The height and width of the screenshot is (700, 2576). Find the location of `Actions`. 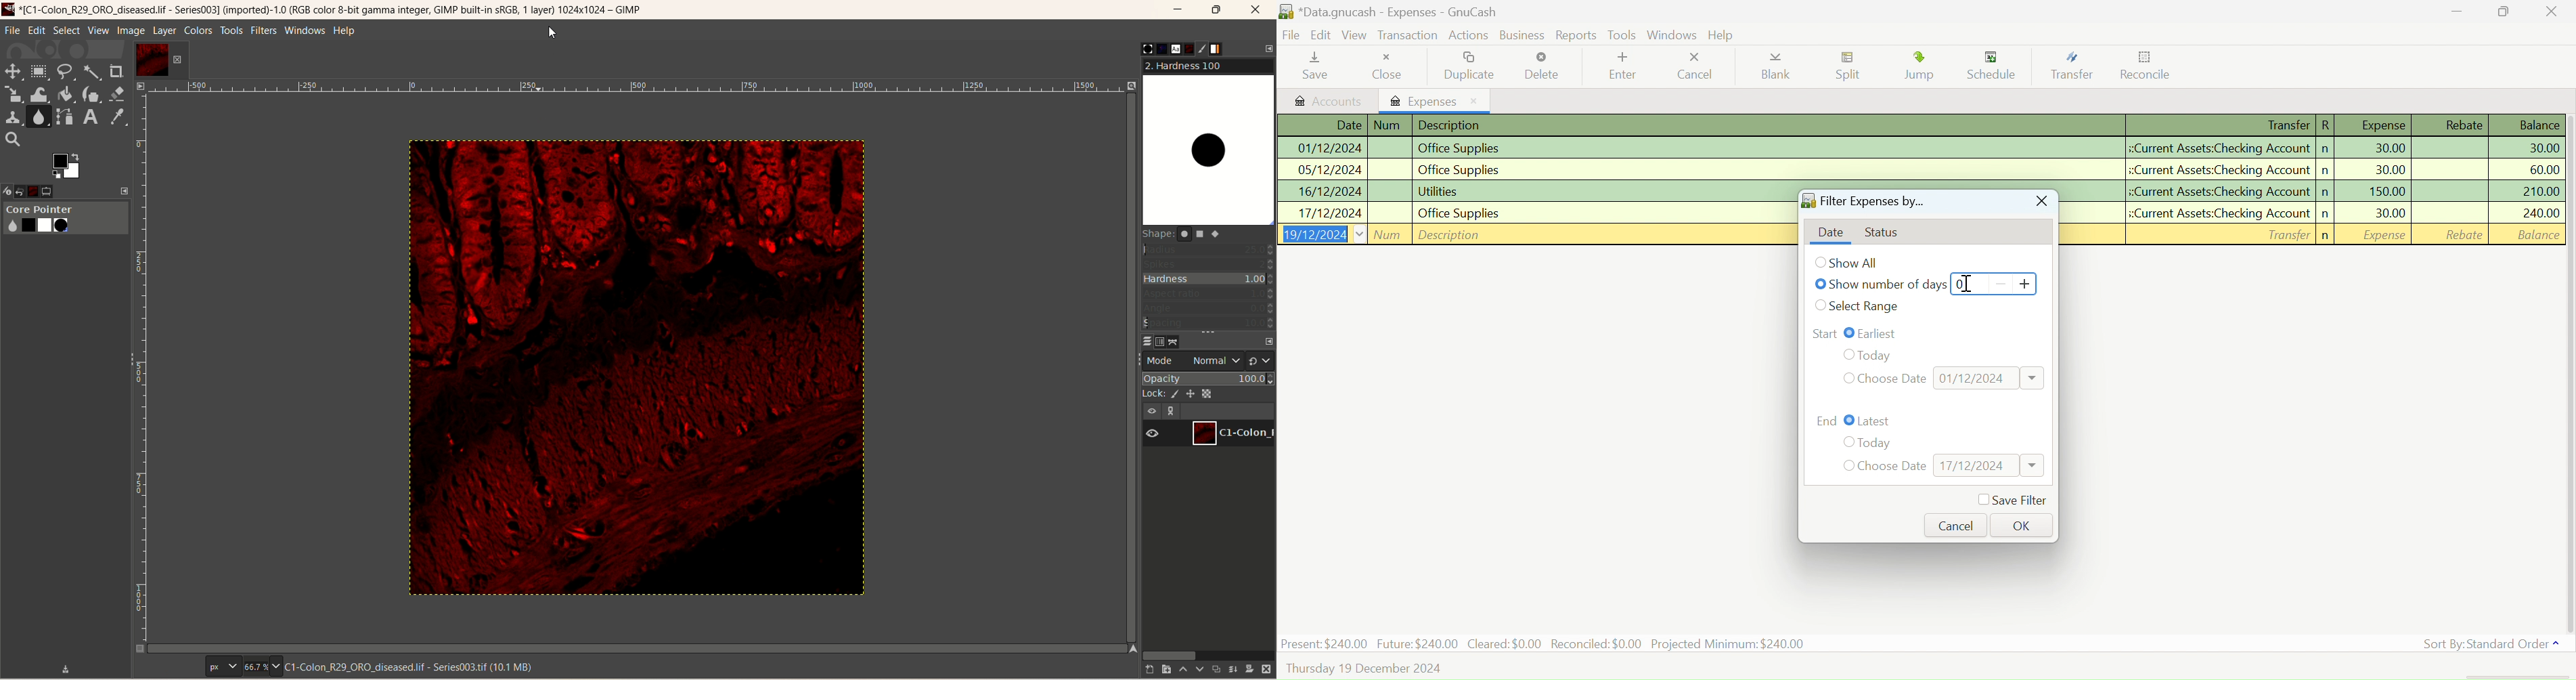

Actions is located at coordinates (1471, 35).